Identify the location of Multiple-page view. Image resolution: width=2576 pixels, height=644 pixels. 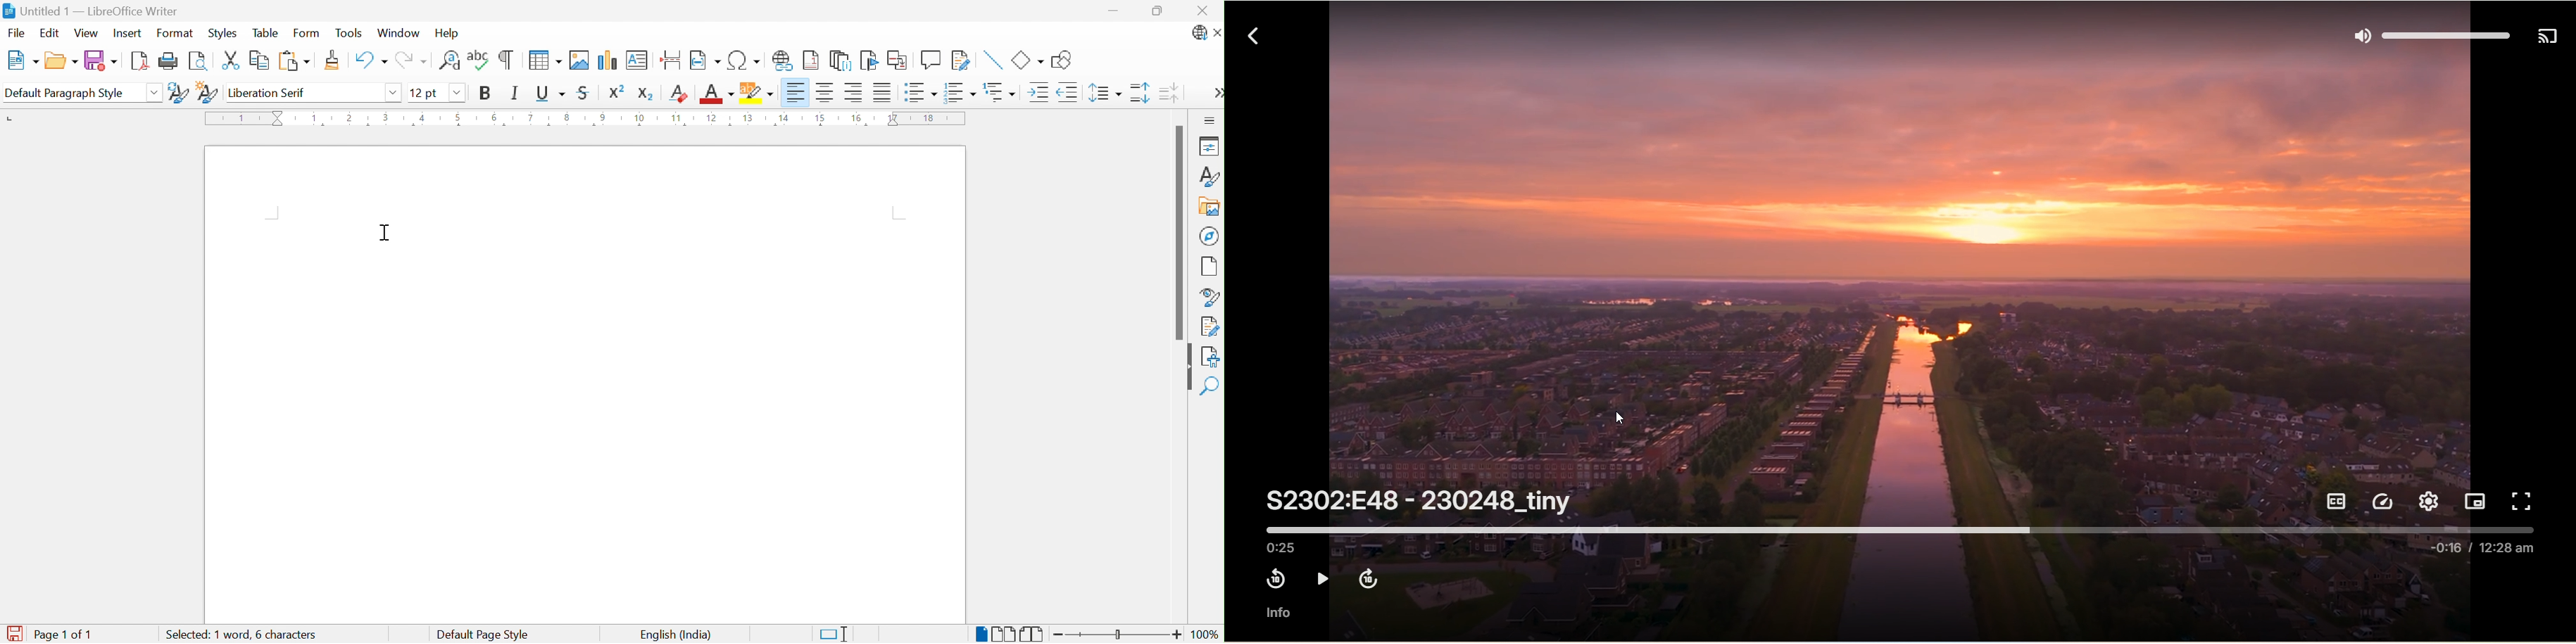
(1004, 634).